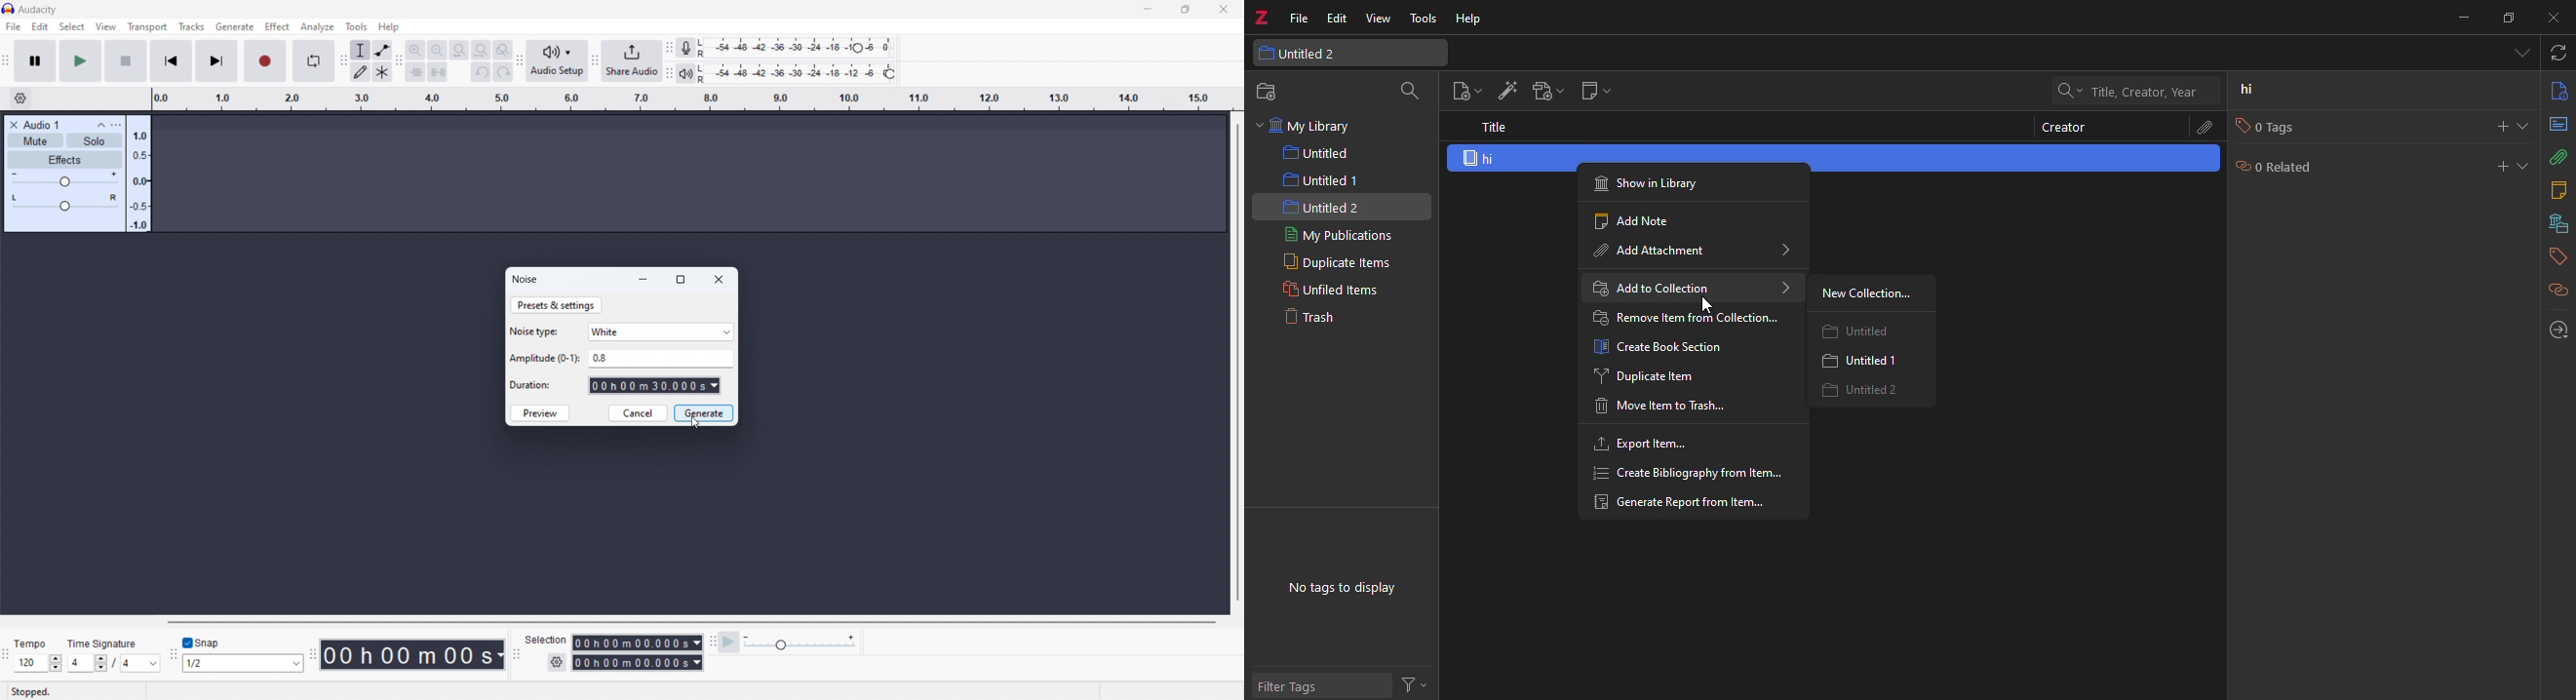 Image resolution: width=2576 pixels, height=700 pixels. I want to click on Selection, so click(546, 641).